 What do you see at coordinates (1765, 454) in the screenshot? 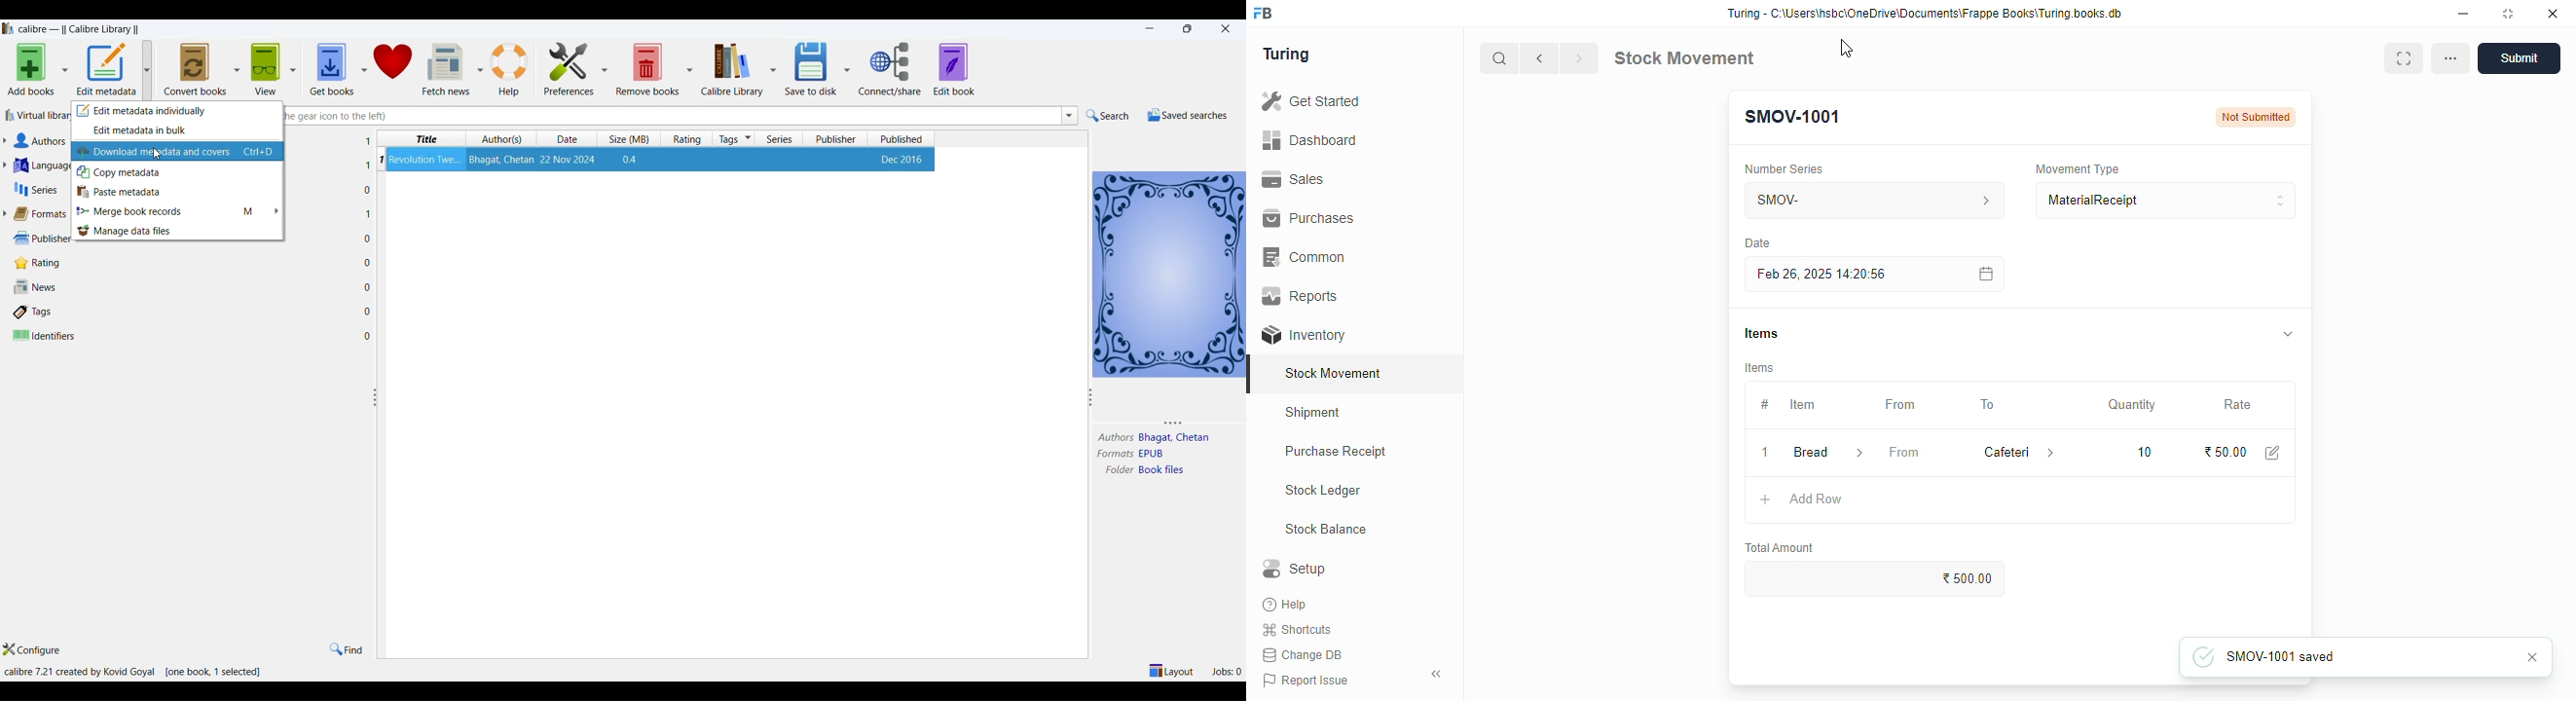
I see `remove` at bounding box center [1765, 454].